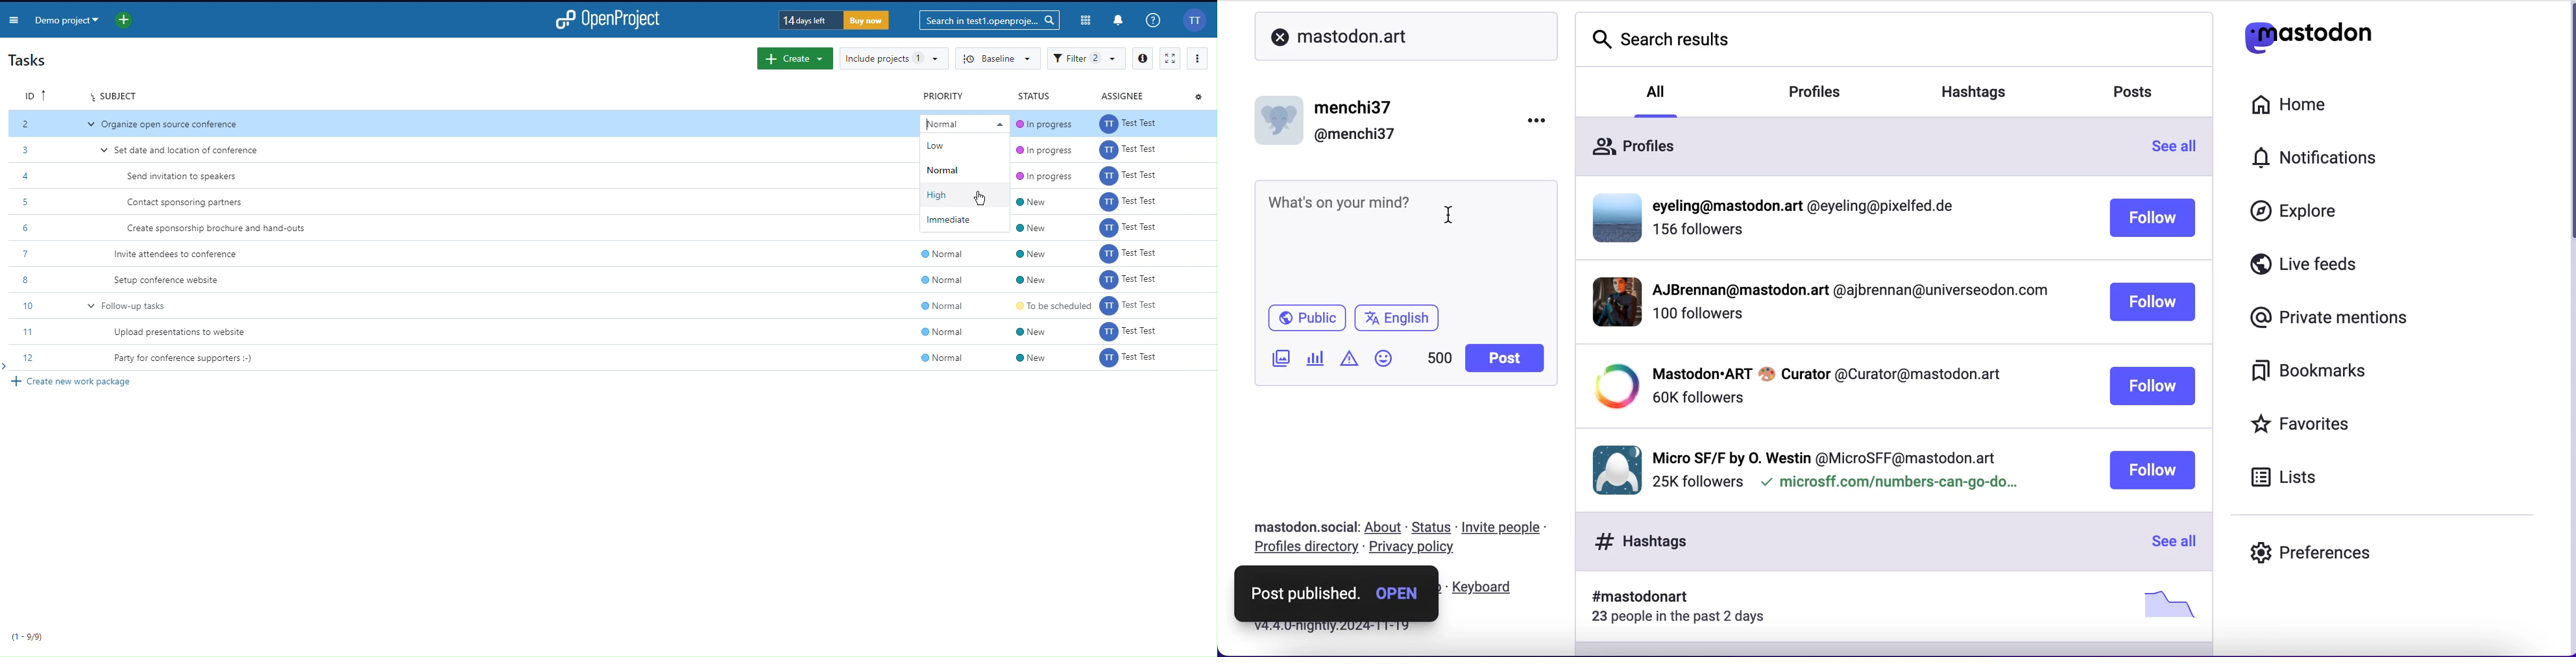  Describe the element at coordinates (2153, 219) in the screenshot. I see `follow` at that location.